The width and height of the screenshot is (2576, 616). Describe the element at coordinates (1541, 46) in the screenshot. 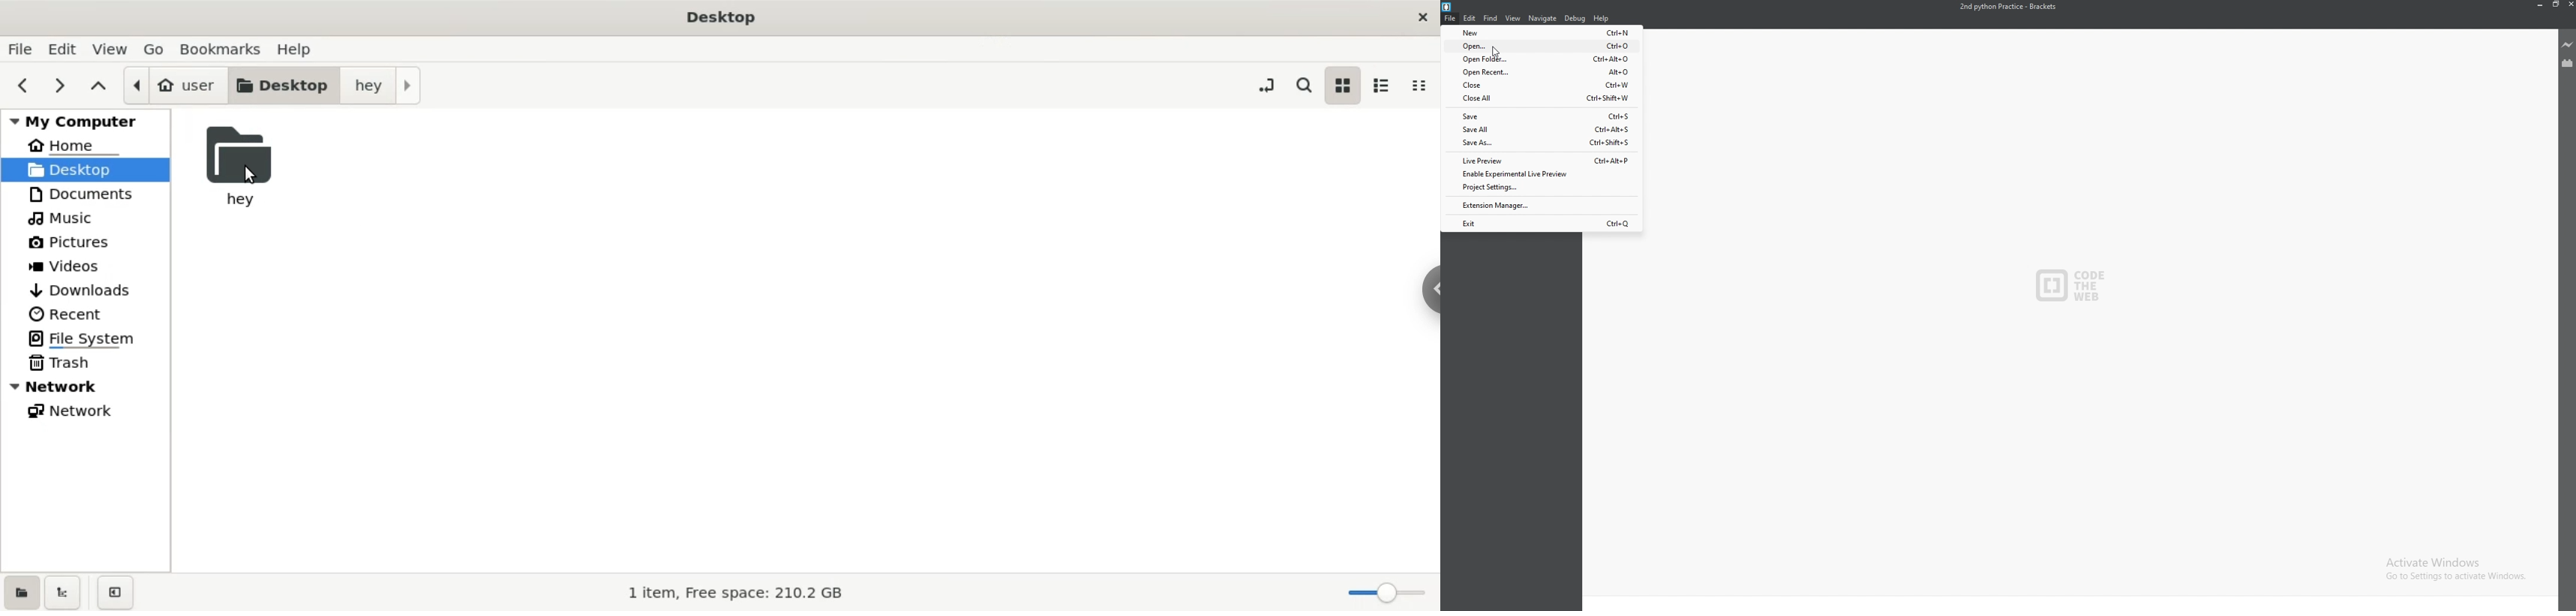

I see `open` at that location.